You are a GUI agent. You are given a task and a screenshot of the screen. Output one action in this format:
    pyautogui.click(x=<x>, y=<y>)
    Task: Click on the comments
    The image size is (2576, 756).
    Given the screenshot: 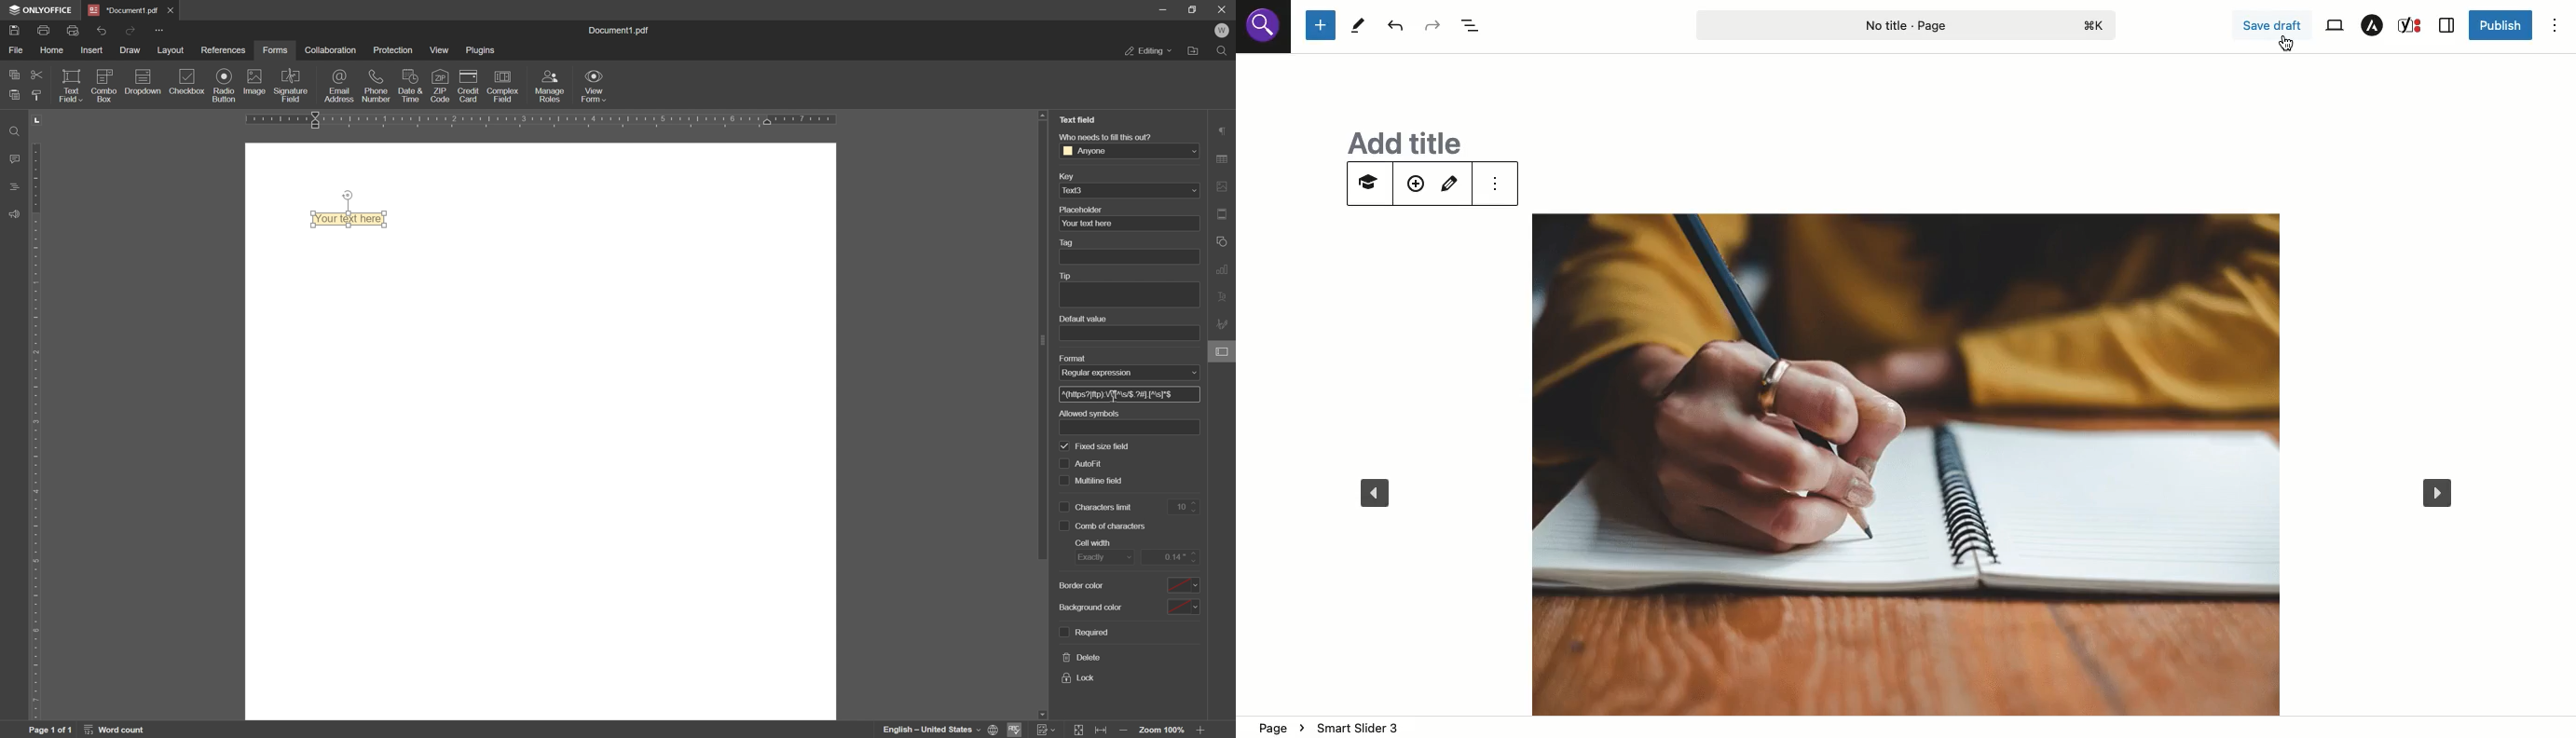 What is the action you would take?
    pyautogui.click(x=13, y=158)
    